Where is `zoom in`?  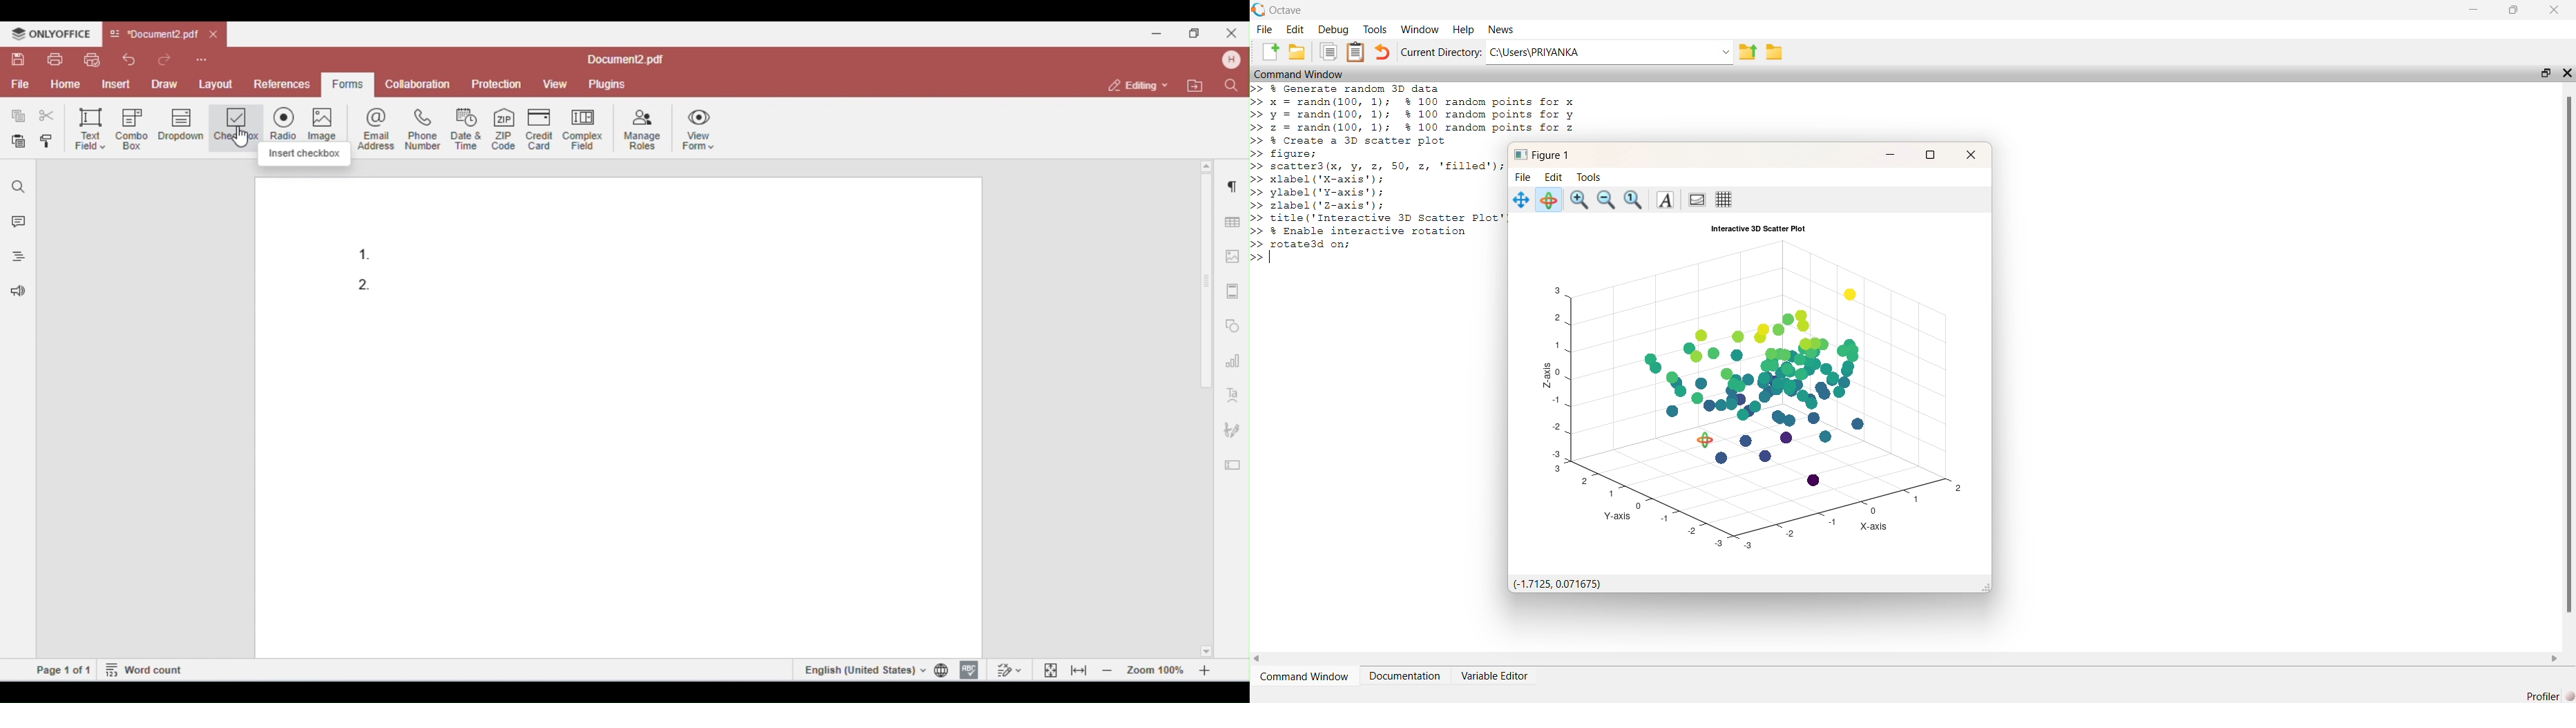
zoom in is located at coordinates (1579, 201).